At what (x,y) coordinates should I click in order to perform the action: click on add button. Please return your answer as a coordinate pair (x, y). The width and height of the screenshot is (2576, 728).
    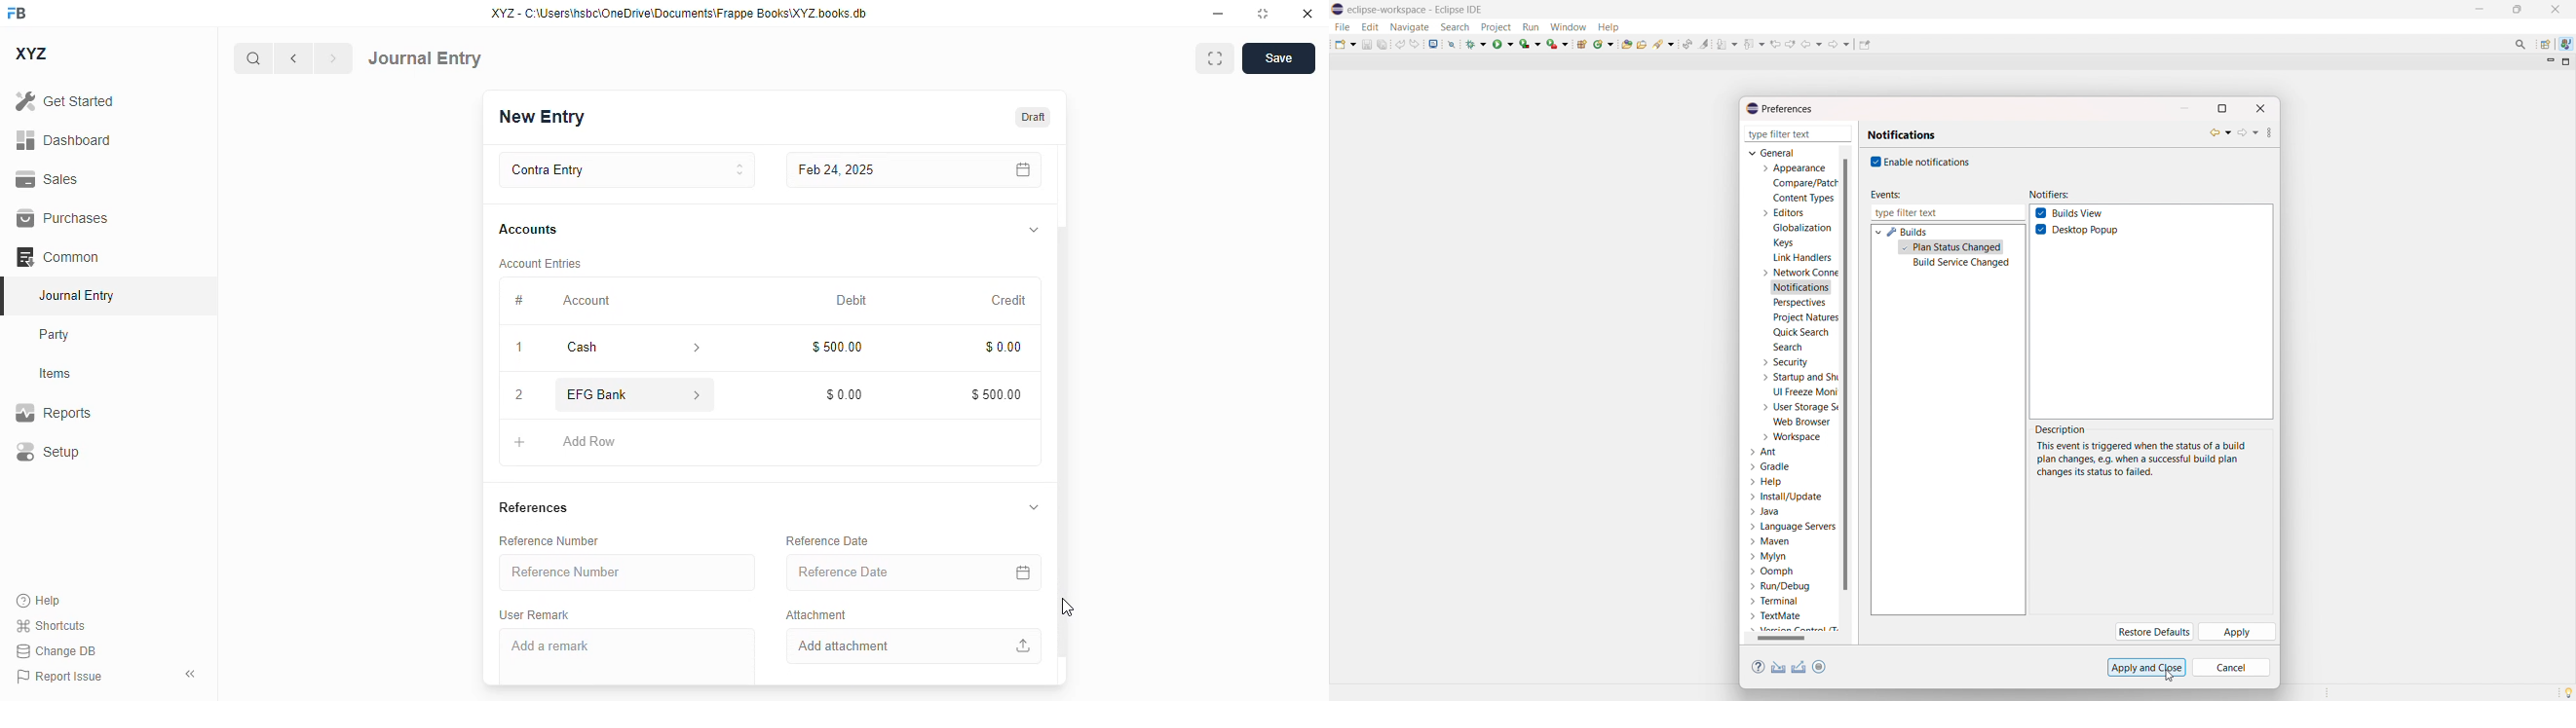
    Looking at the image, I should click on (519, 443).